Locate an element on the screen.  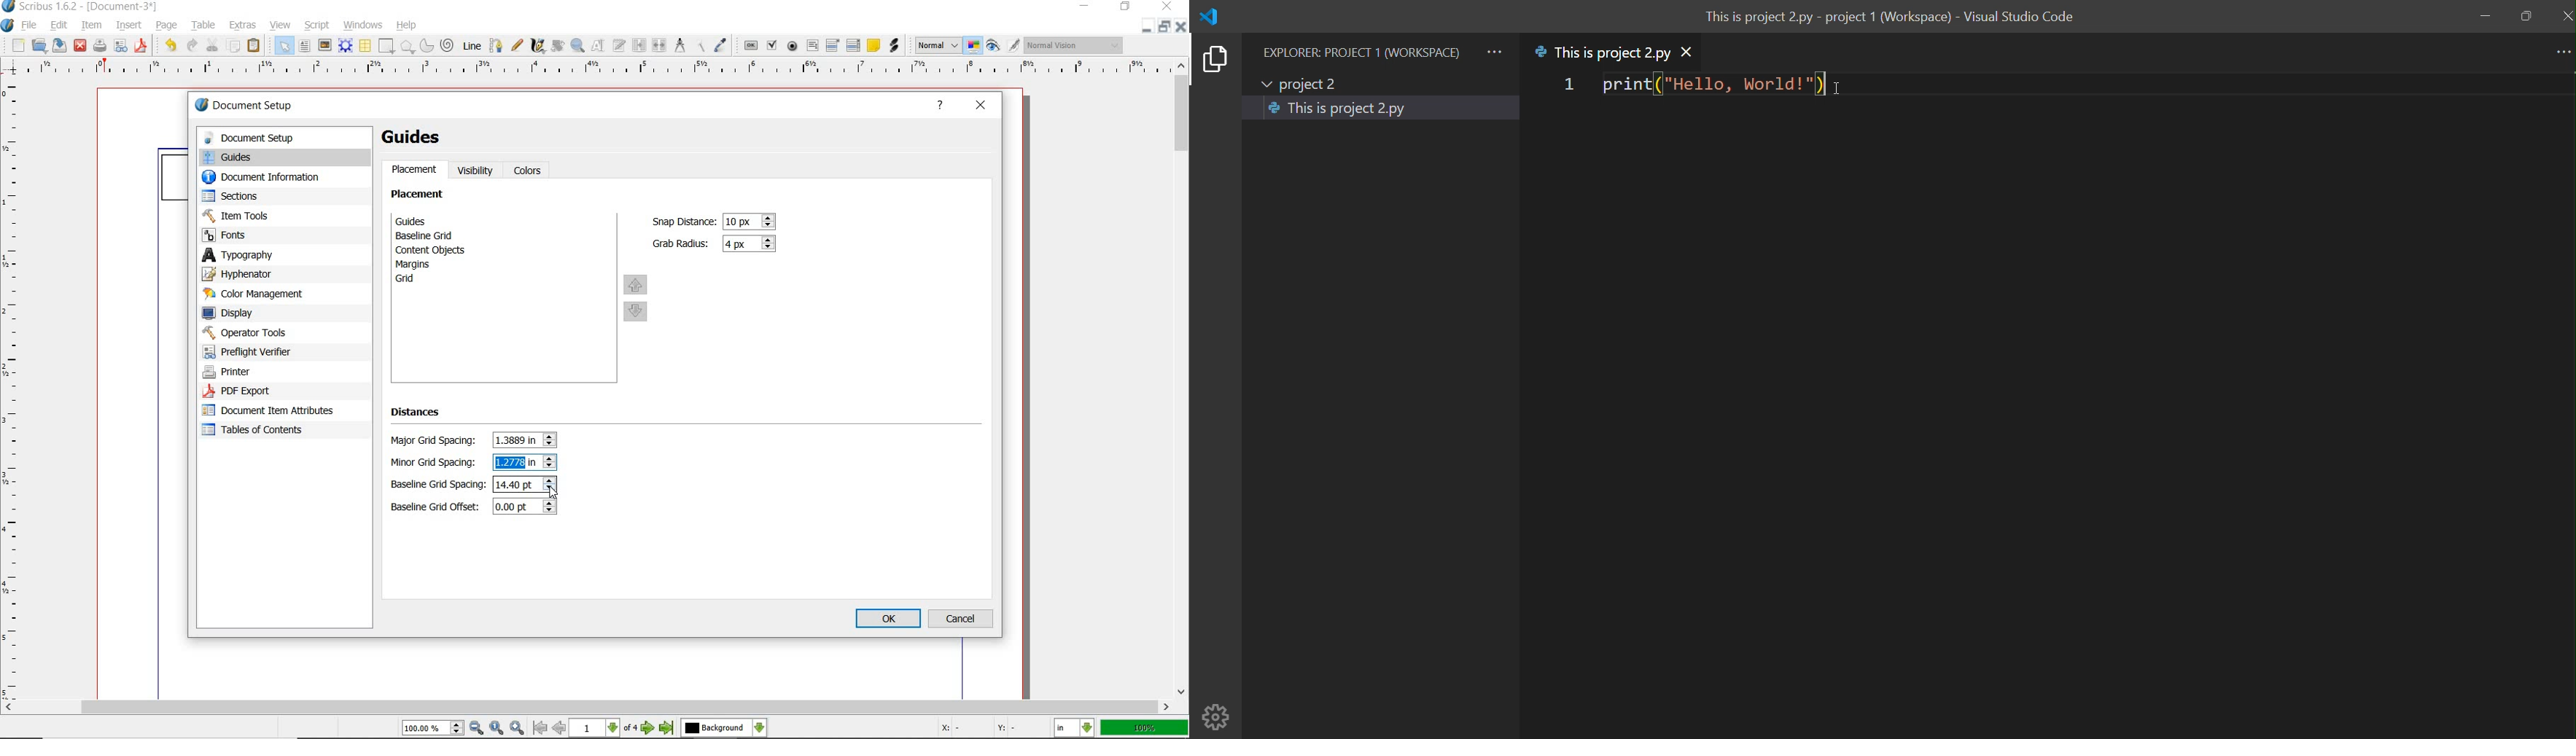
move down is located at coordinates (637, 313).